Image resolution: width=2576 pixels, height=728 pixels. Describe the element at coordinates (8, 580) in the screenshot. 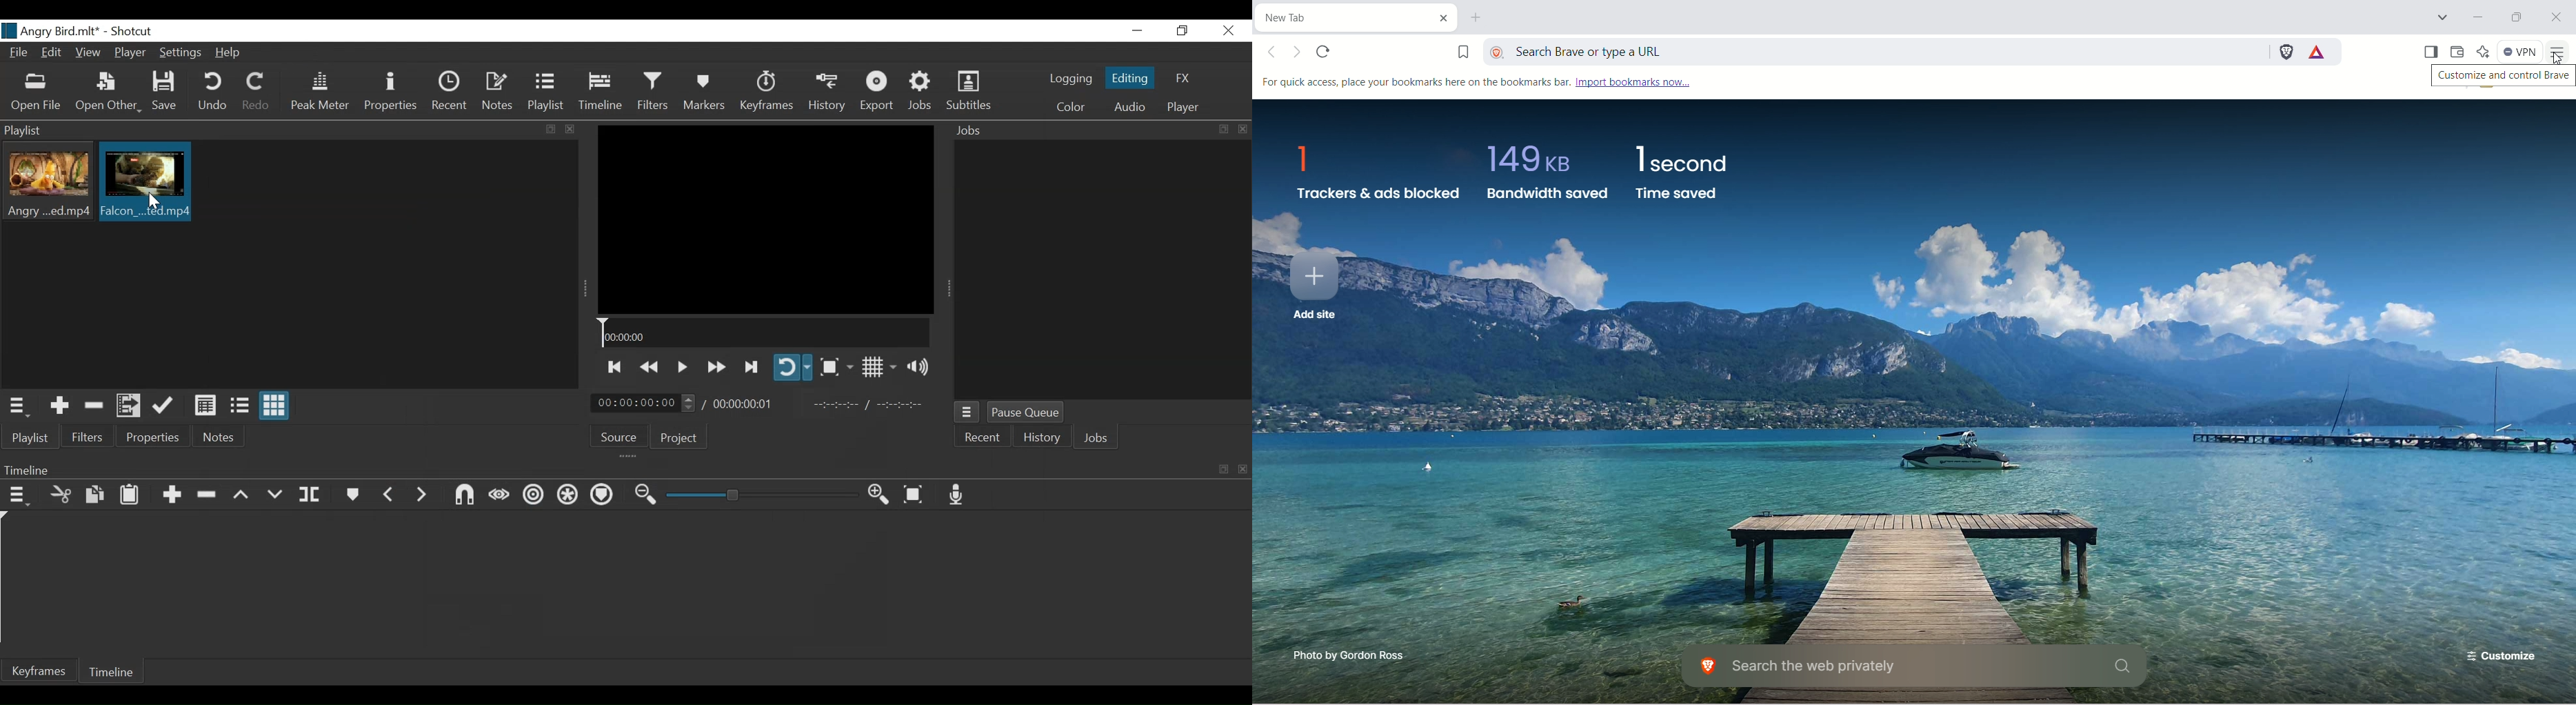

I see `Timeline cursor` at that location.